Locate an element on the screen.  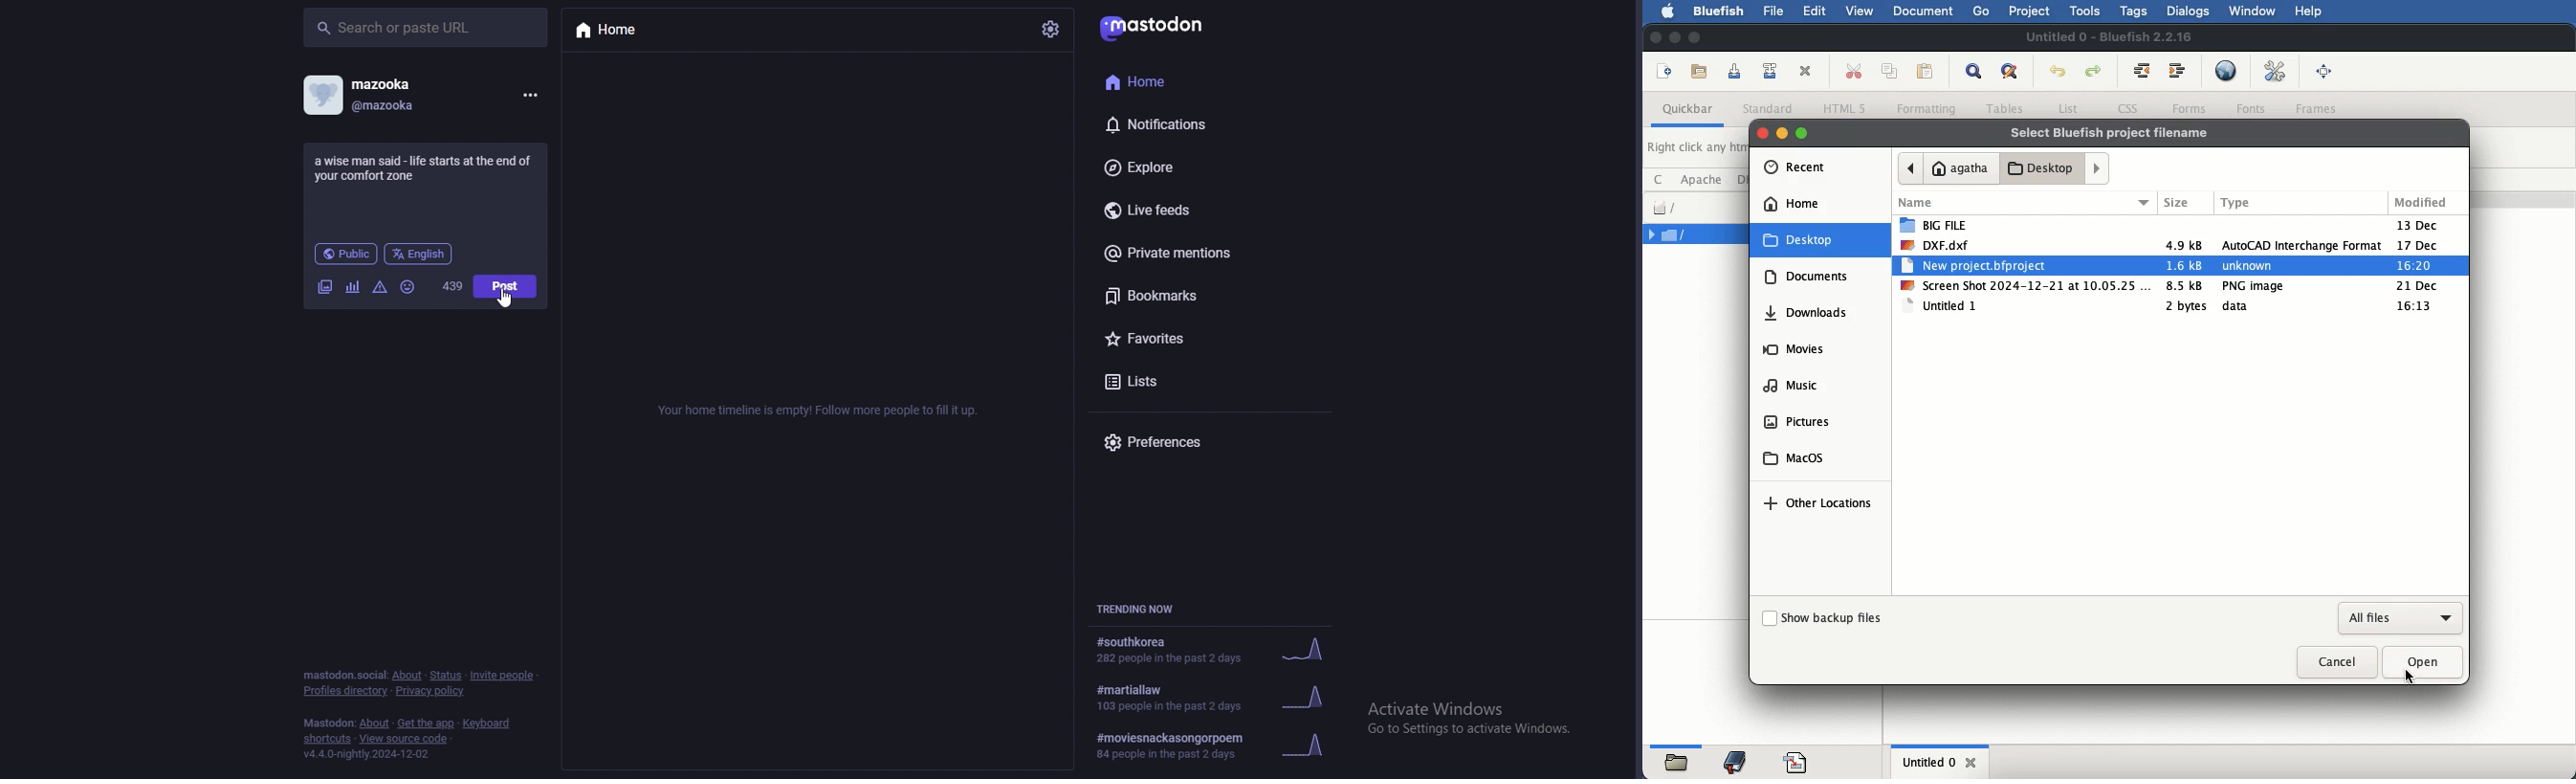
privacy policy is located at coordinates (433, 691).